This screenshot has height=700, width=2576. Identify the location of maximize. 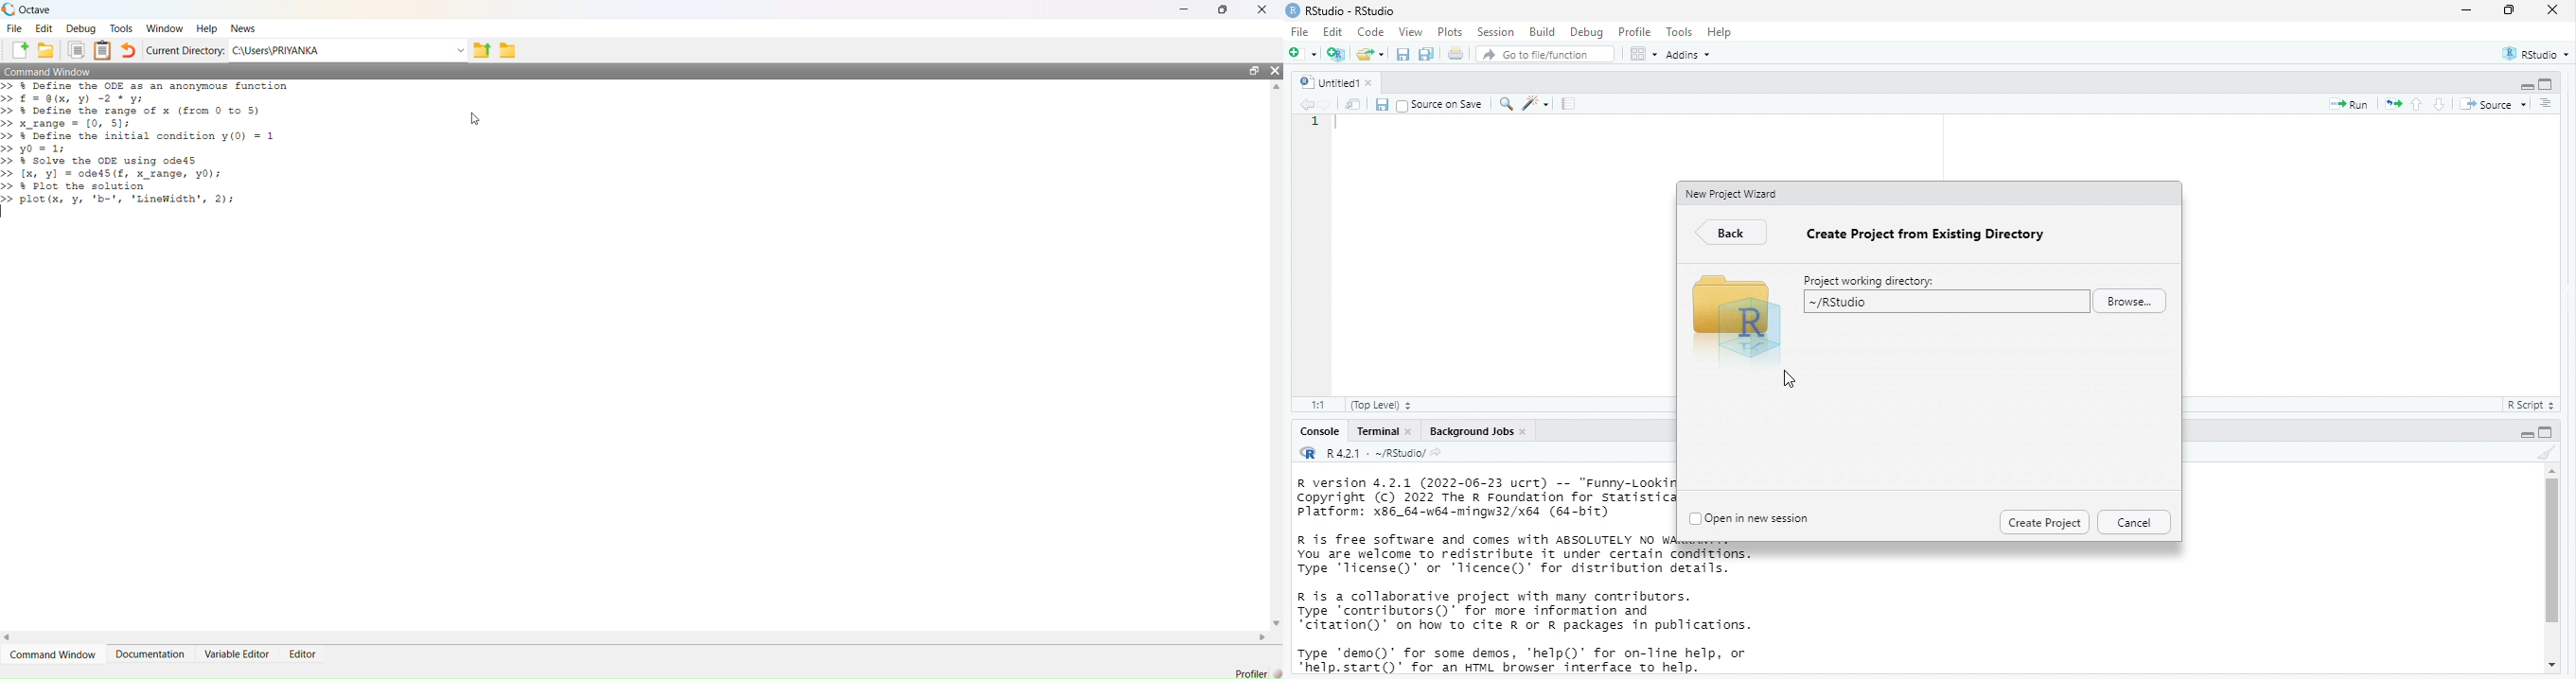
(2553, 81).